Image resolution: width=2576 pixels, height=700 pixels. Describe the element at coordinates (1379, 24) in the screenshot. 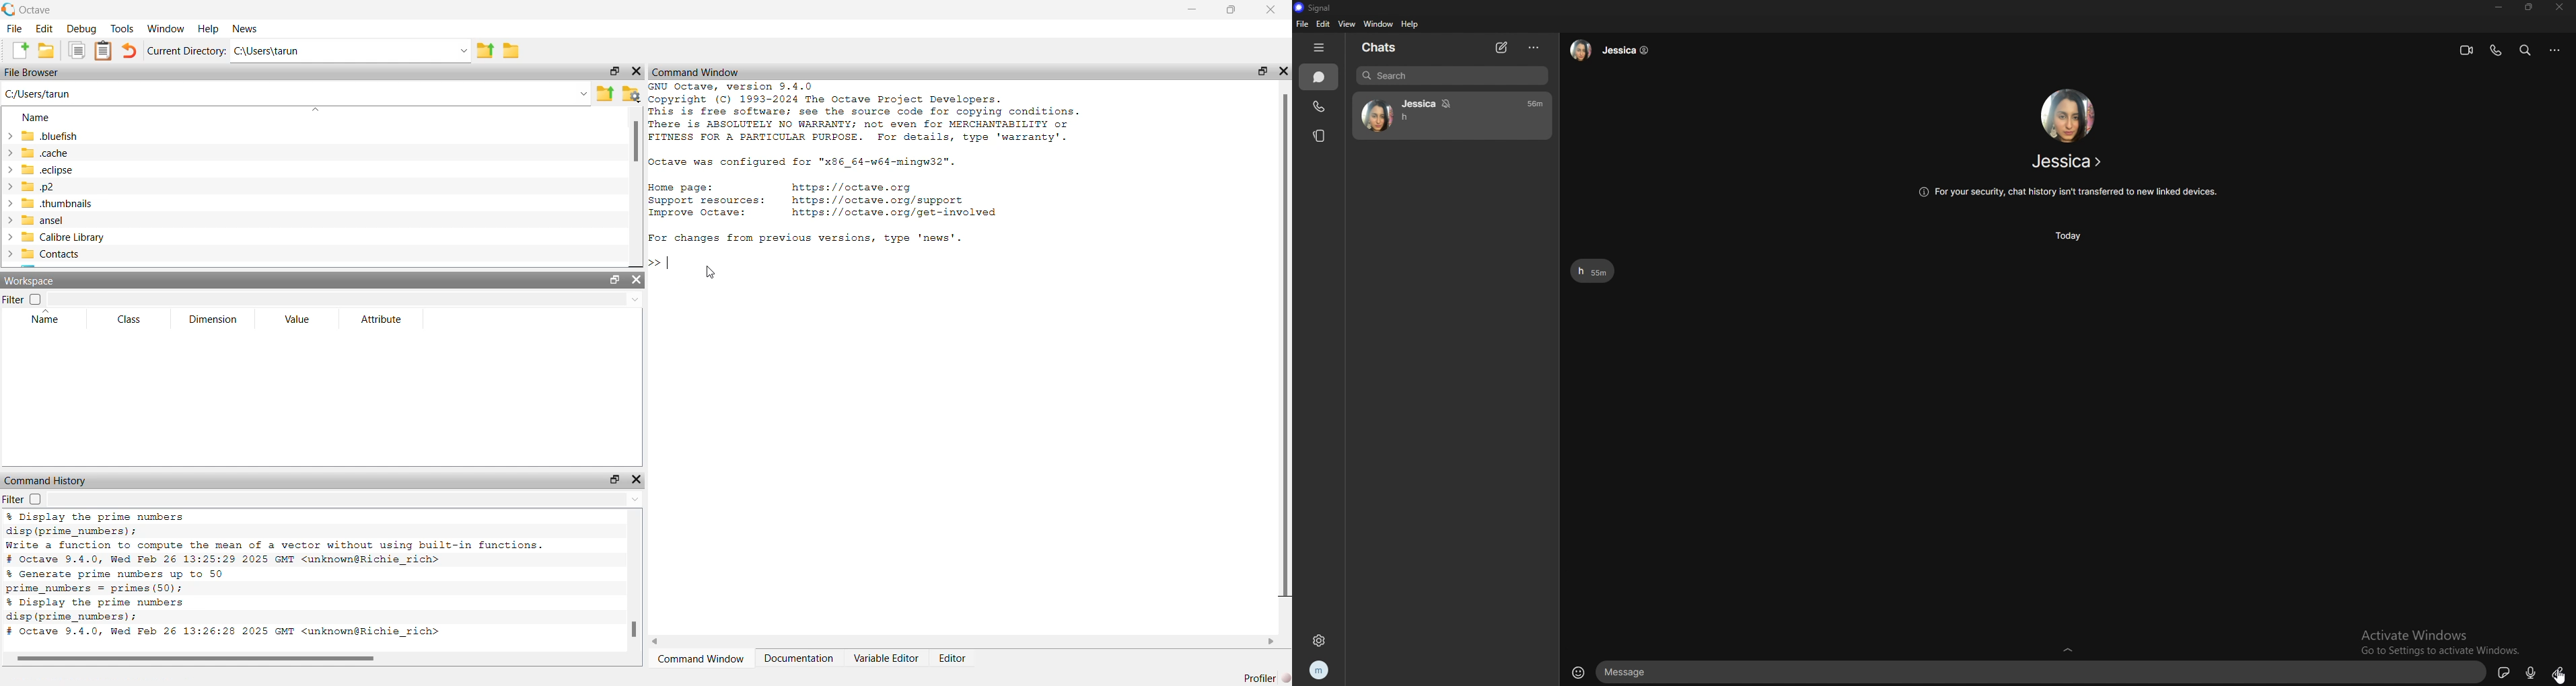

I see `window` at that location.